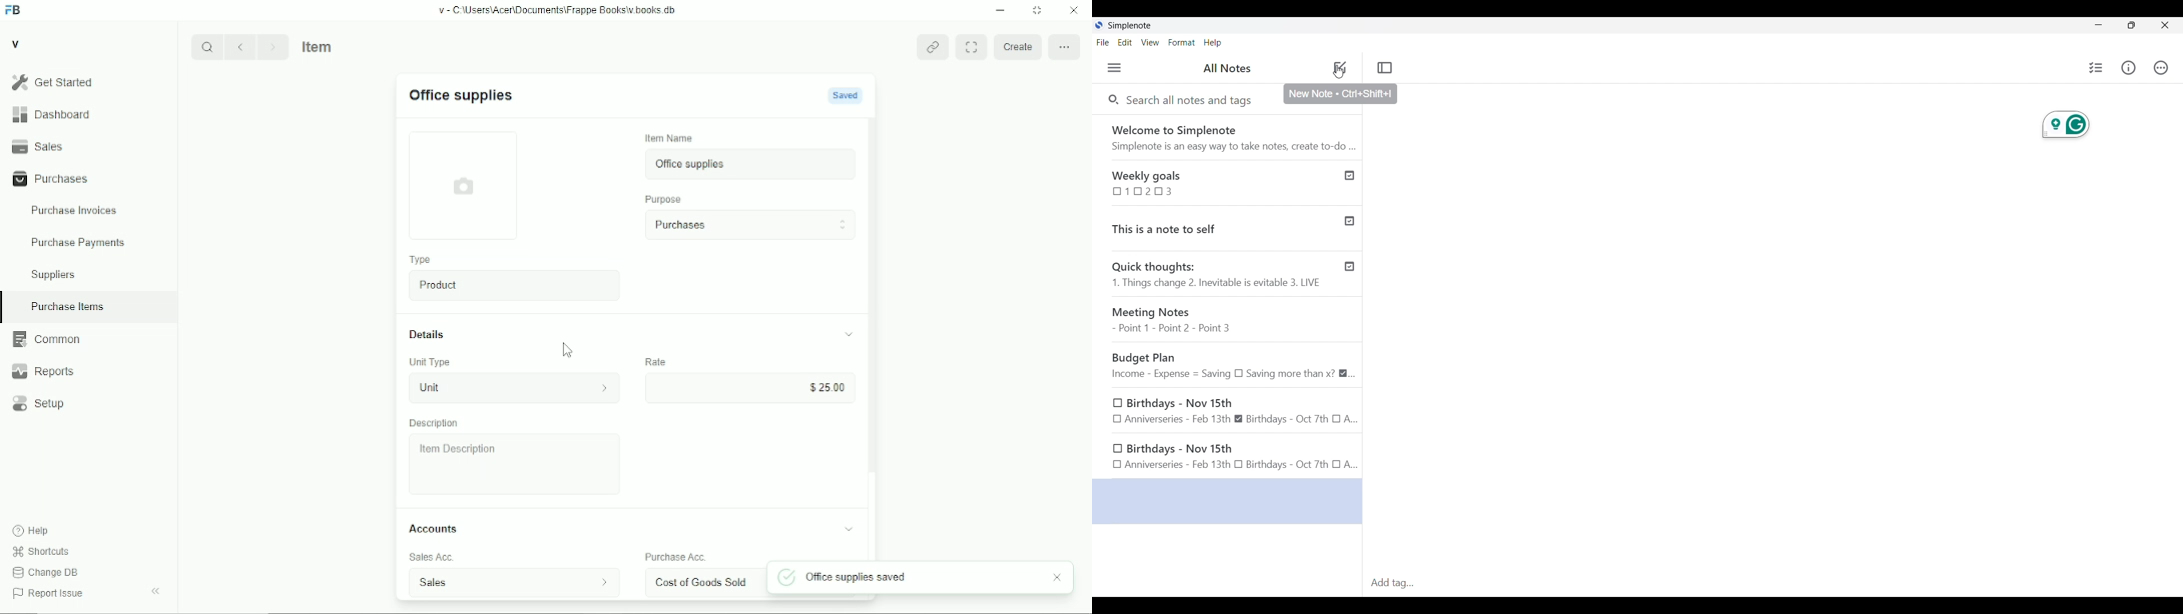 The image size is (2184, 616). I want to click on purchase items, so click(67, 307).